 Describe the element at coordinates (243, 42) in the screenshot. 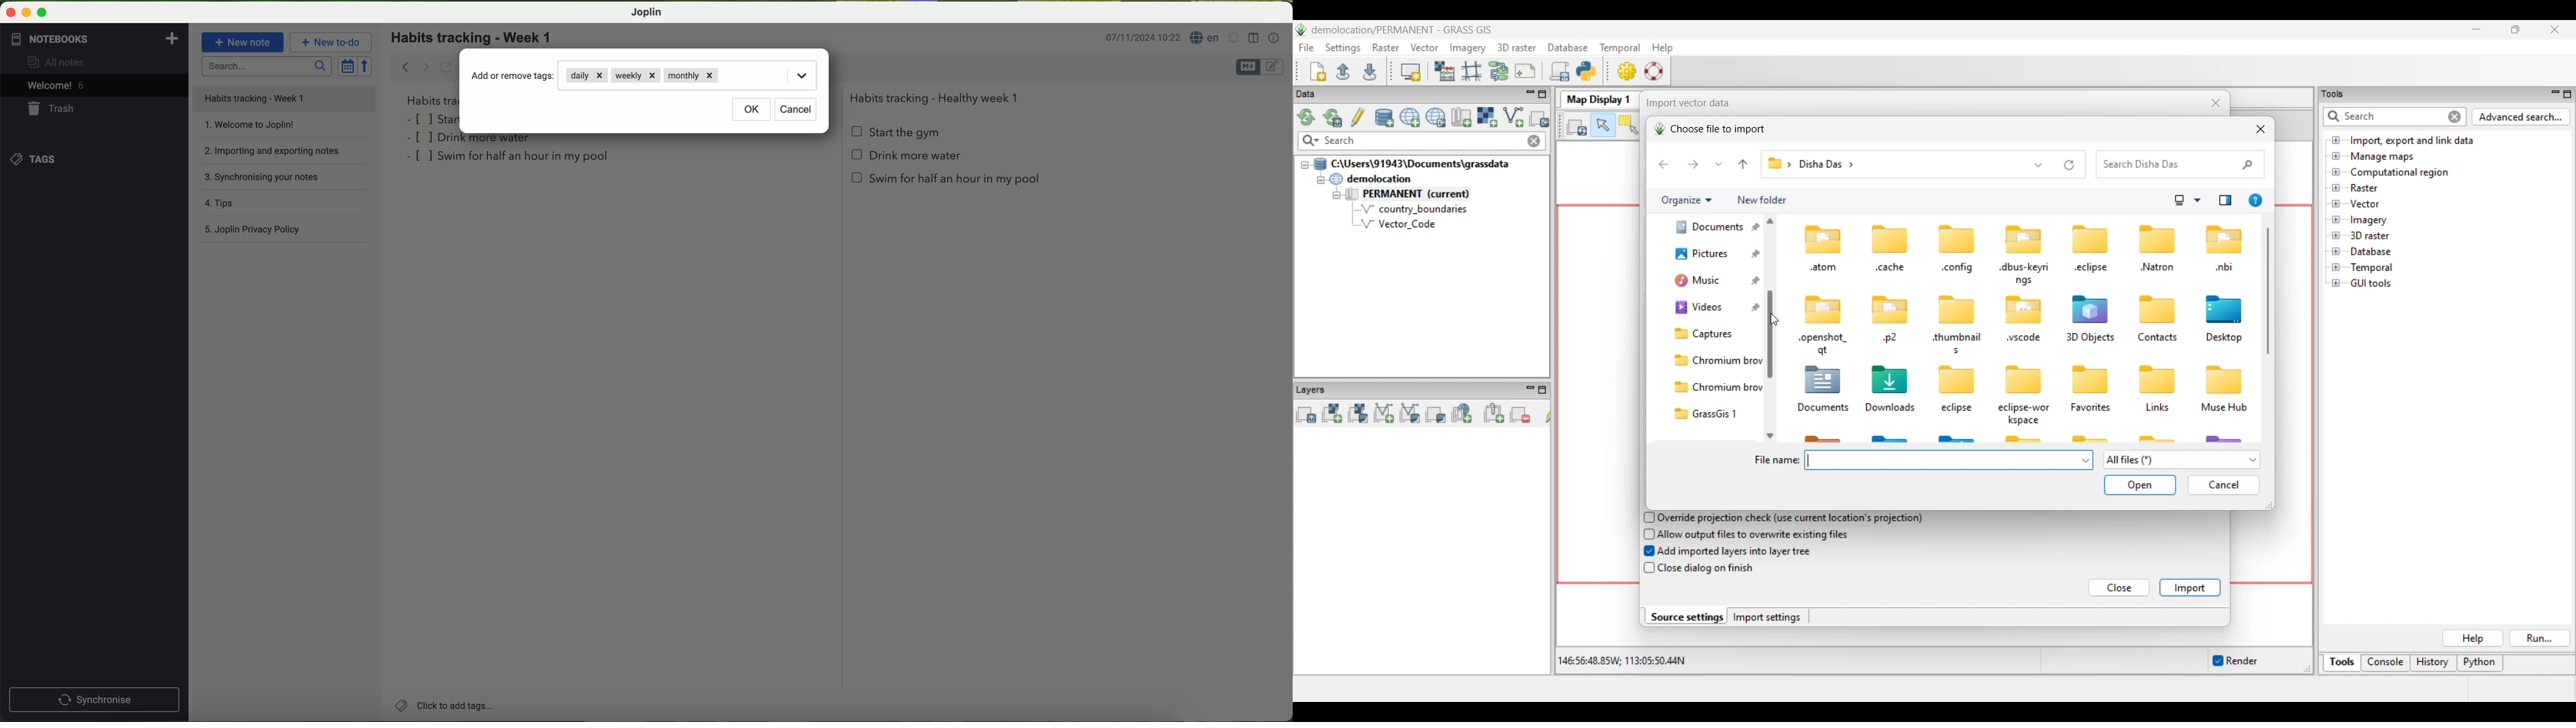

I see `new note button` at that location.